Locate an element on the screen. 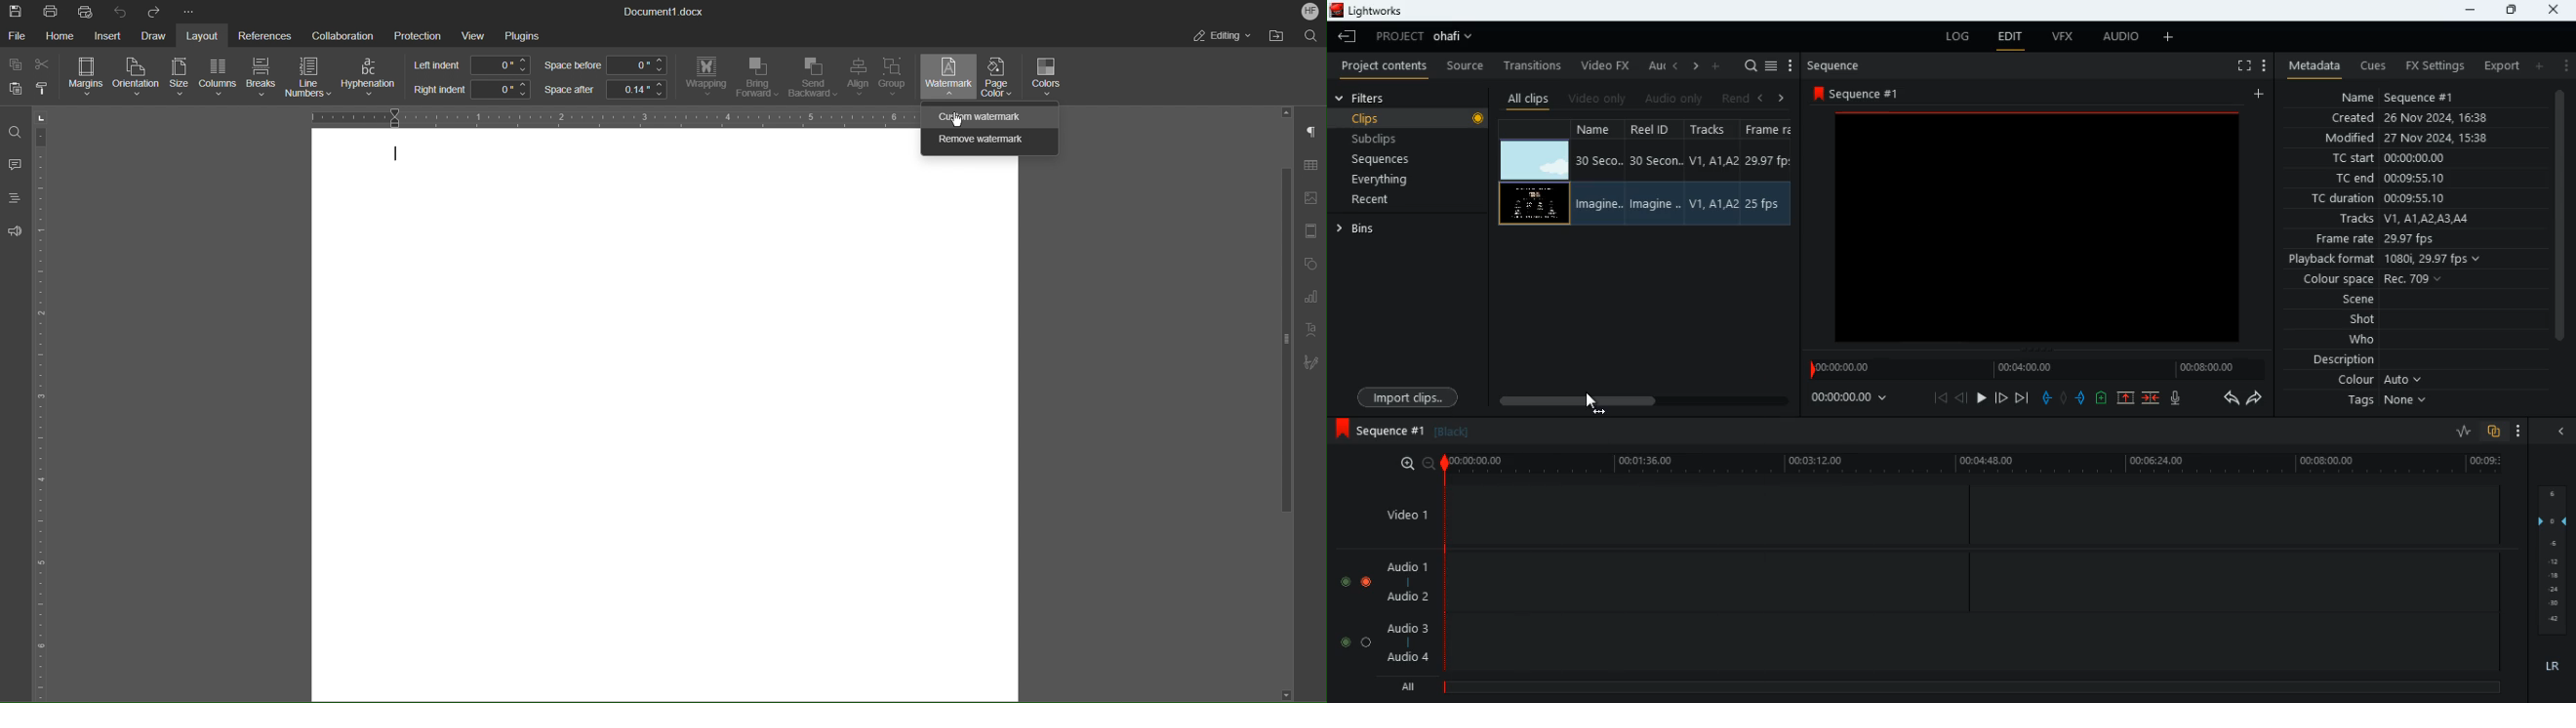 This screenshot has height=728, width=2576. Margins is located at coordinates (87, 77).